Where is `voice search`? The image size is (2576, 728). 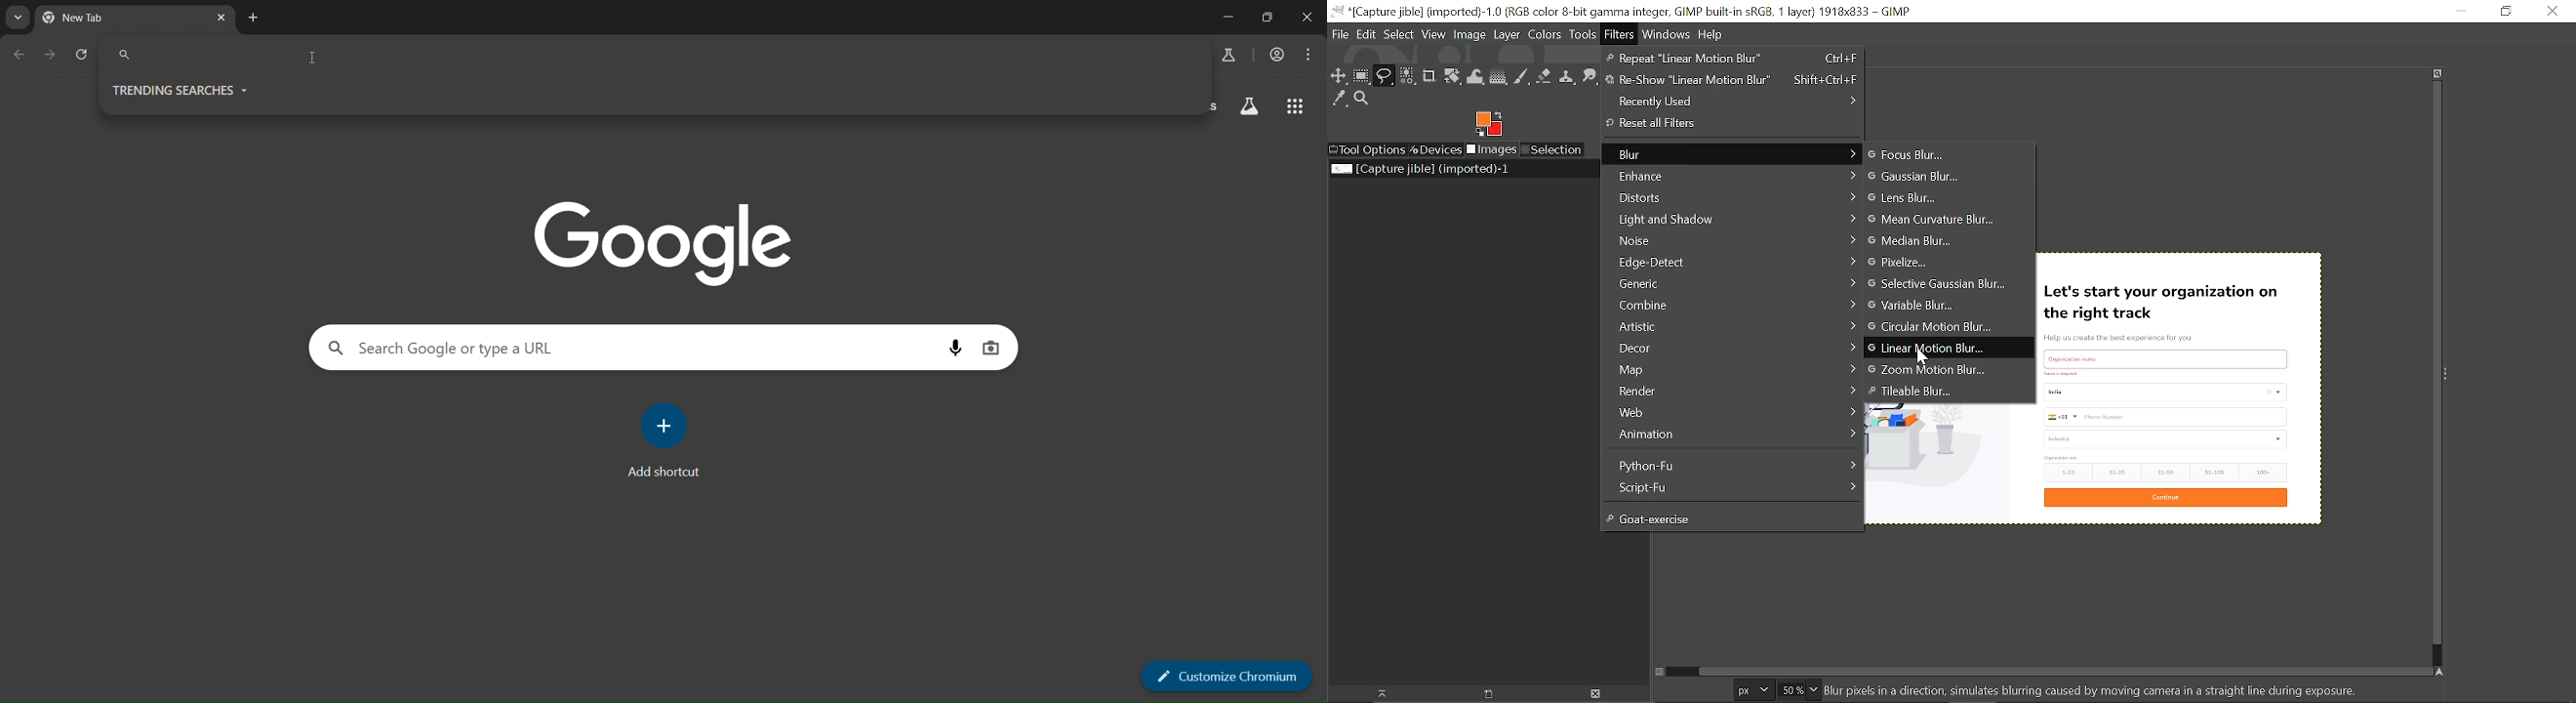
voice search is located at coordinates (954, 349).